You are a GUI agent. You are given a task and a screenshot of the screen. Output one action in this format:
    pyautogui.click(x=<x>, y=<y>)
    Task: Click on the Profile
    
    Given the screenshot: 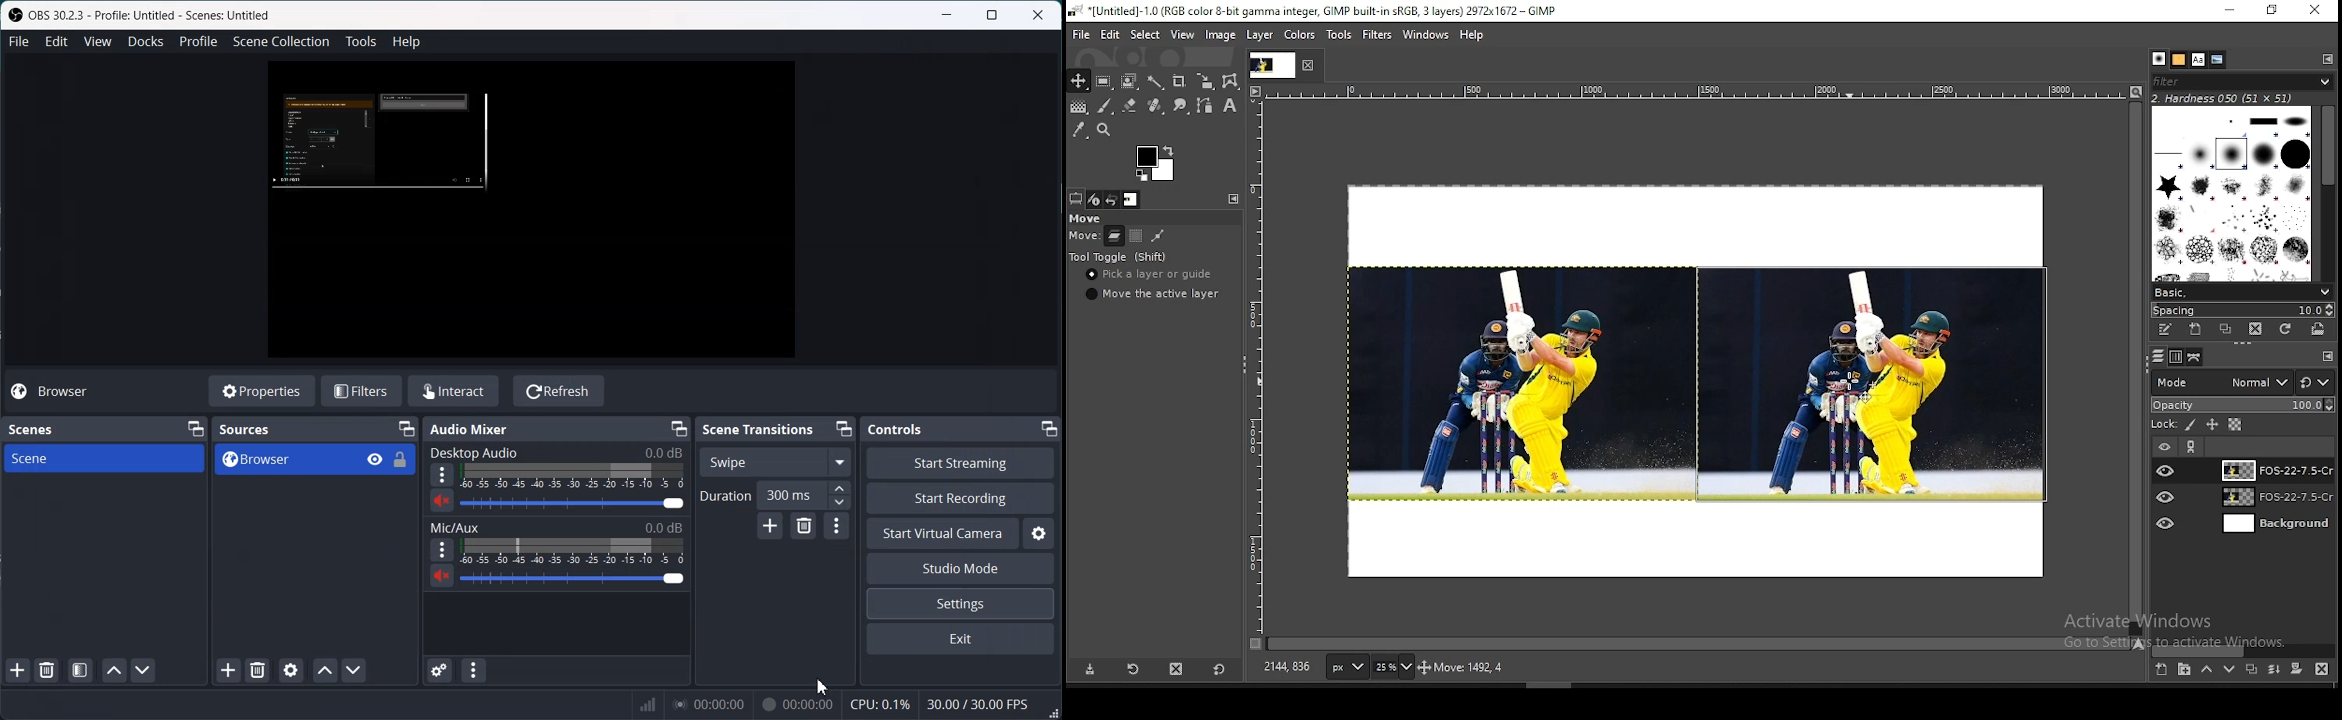 What is the action you would take?
    pyautogui.click(x=198, y=41)
    